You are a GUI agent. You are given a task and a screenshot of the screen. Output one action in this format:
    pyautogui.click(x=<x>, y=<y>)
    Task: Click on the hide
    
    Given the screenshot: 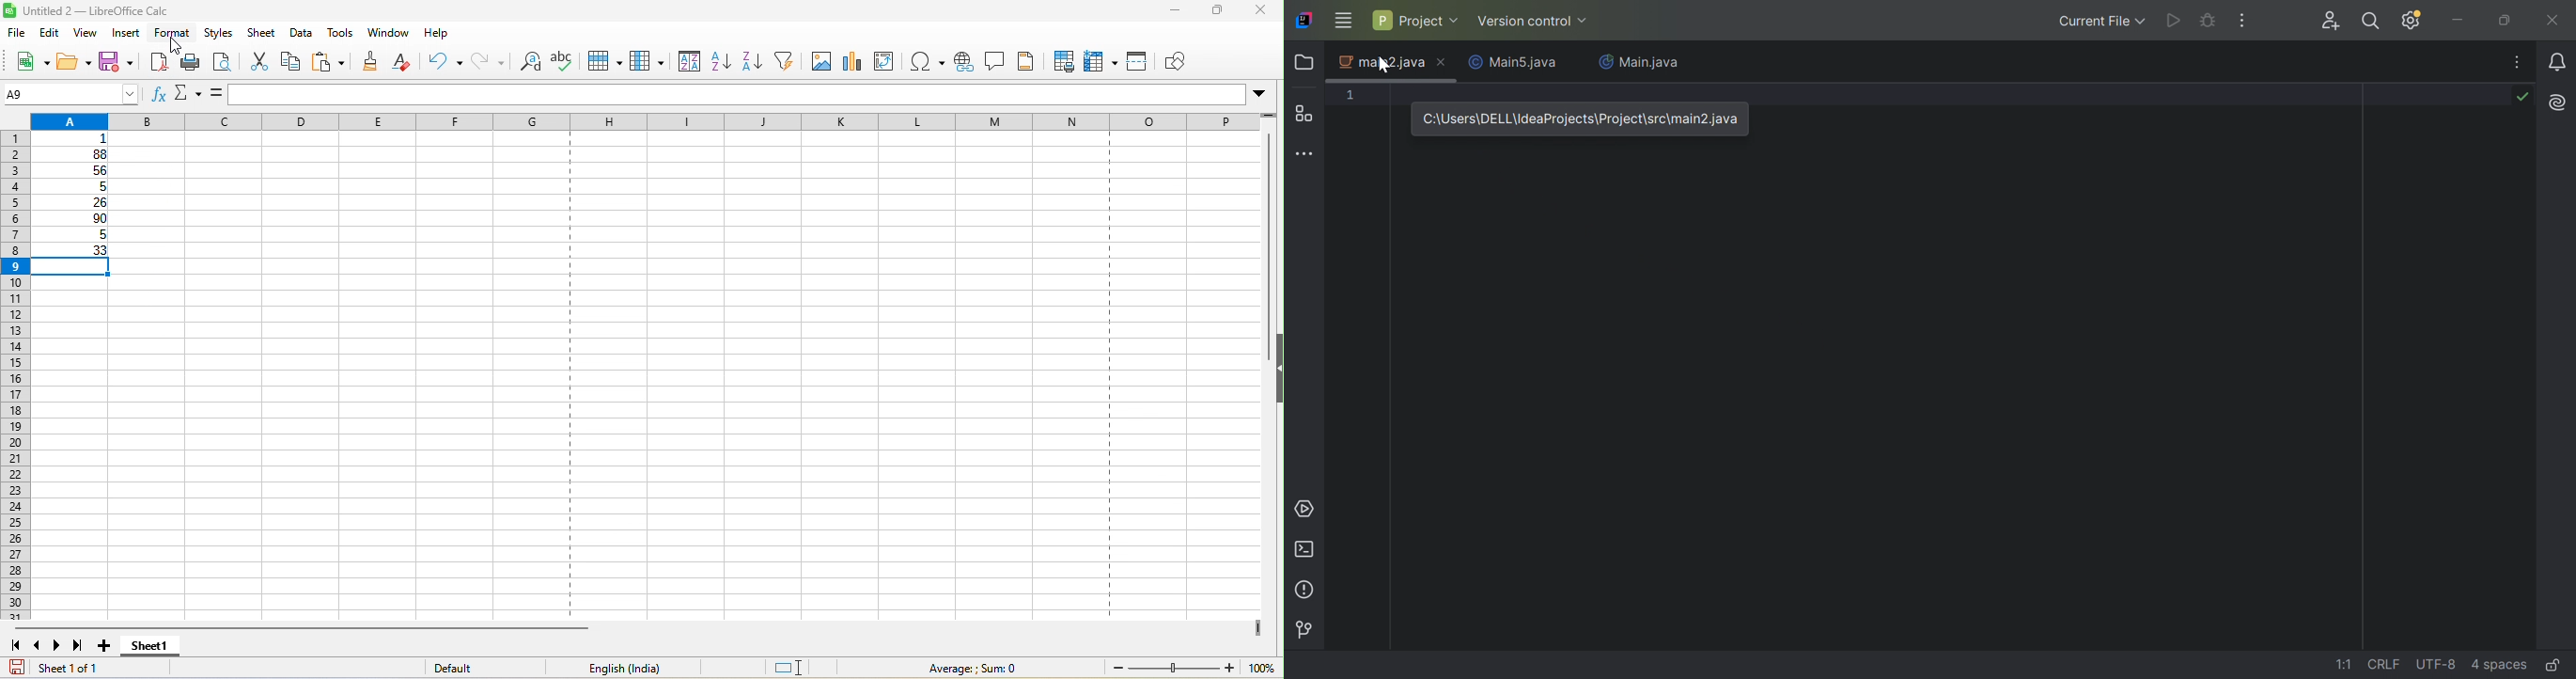 What is the action you would take?
    pyautogui.click(x=1275, y=370)
    